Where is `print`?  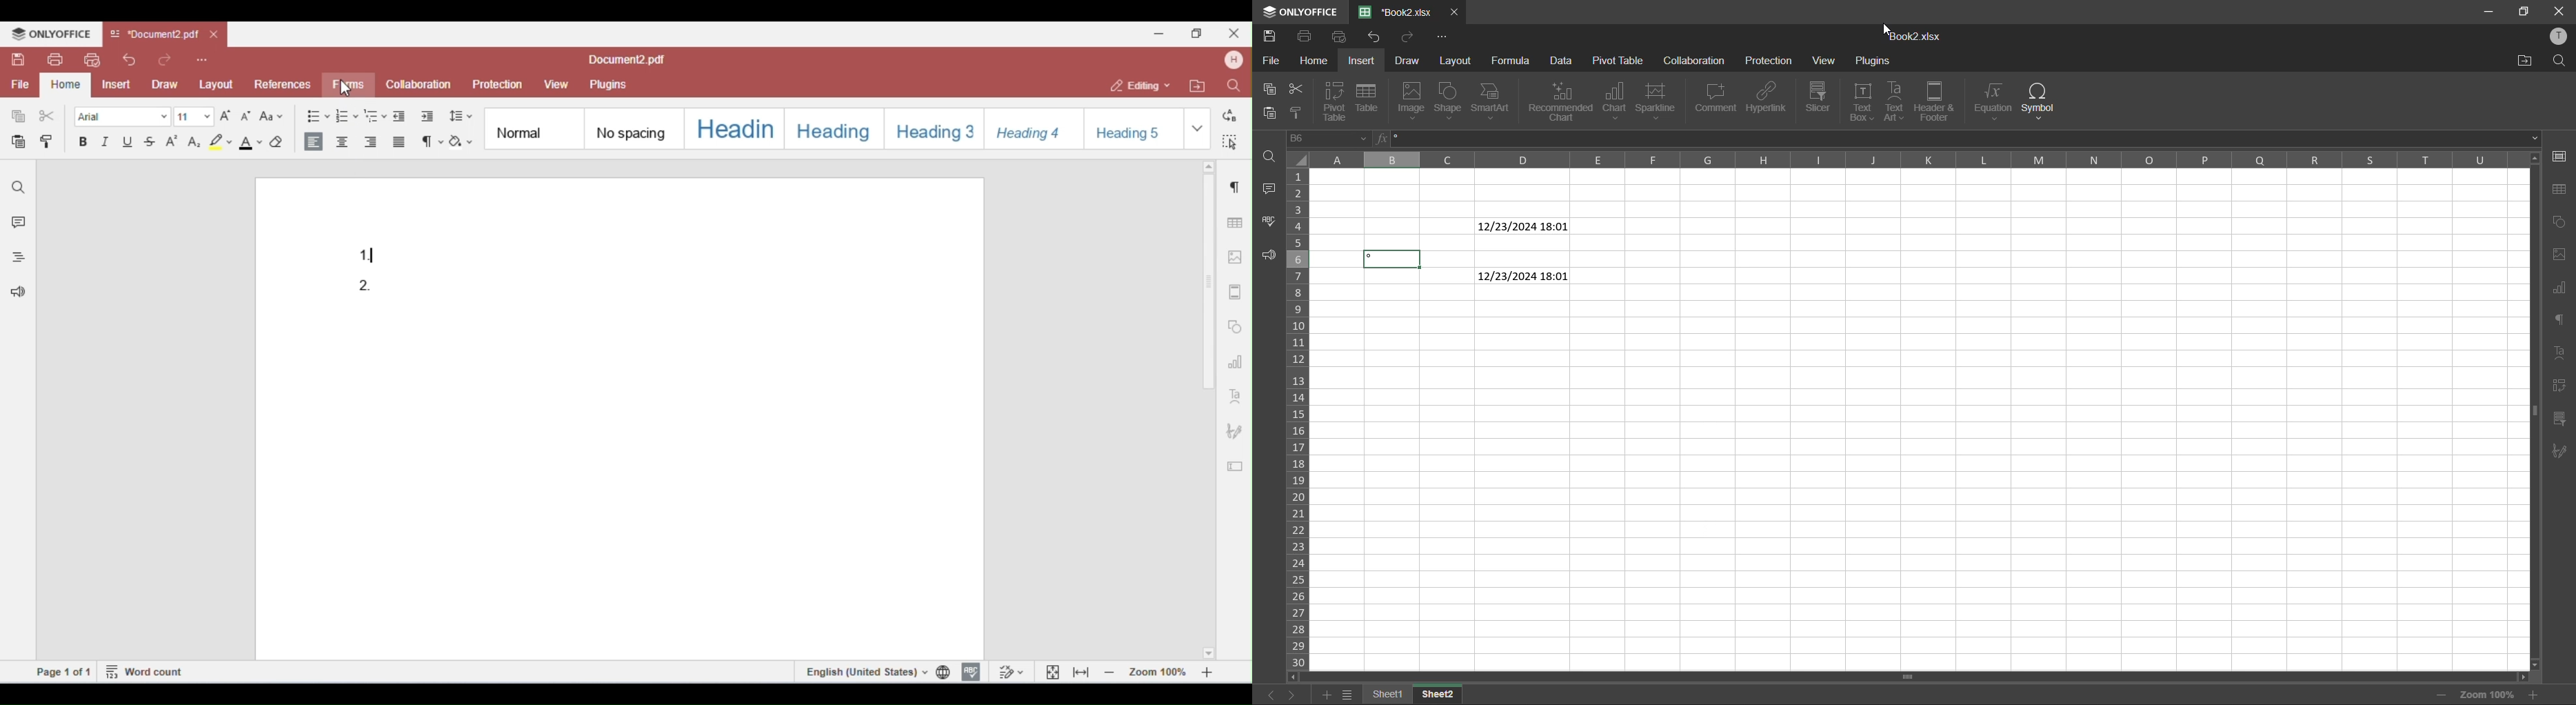
print is located at coordinates (1305, 39).